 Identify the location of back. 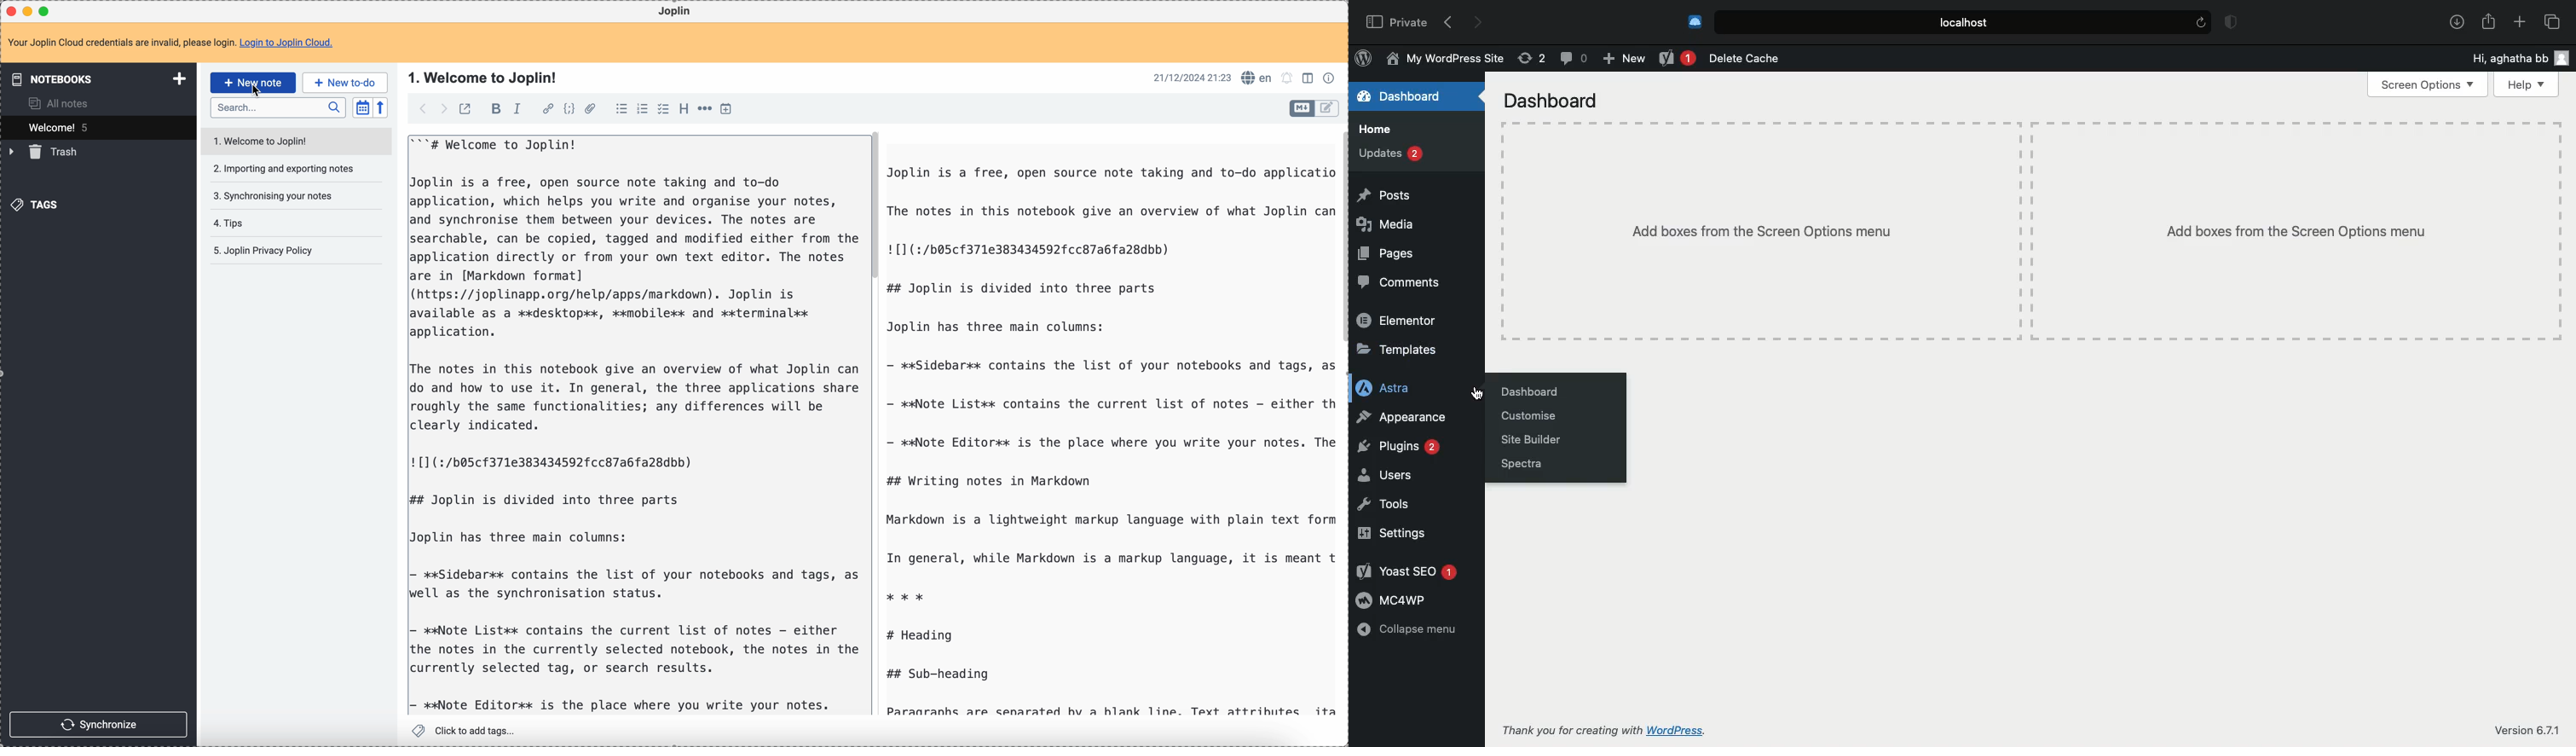
(424, 108).